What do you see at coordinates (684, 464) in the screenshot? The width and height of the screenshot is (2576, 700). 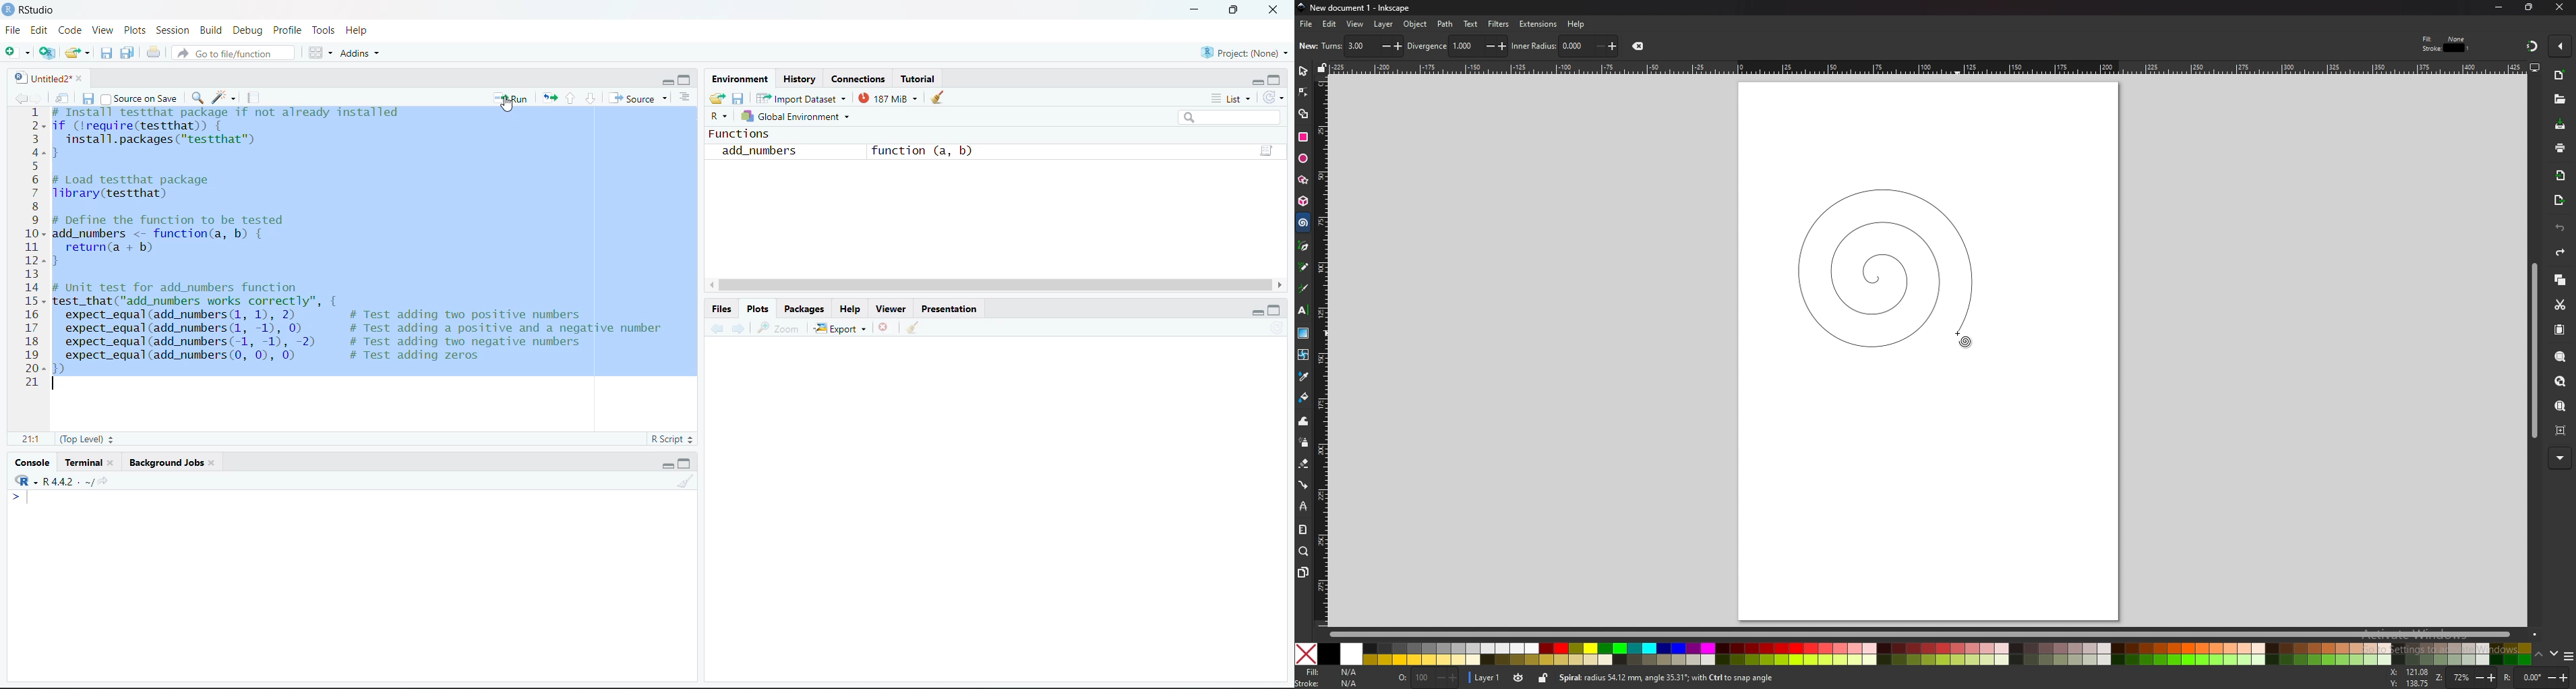 I see `maximize` at bounding box center [684, 464].